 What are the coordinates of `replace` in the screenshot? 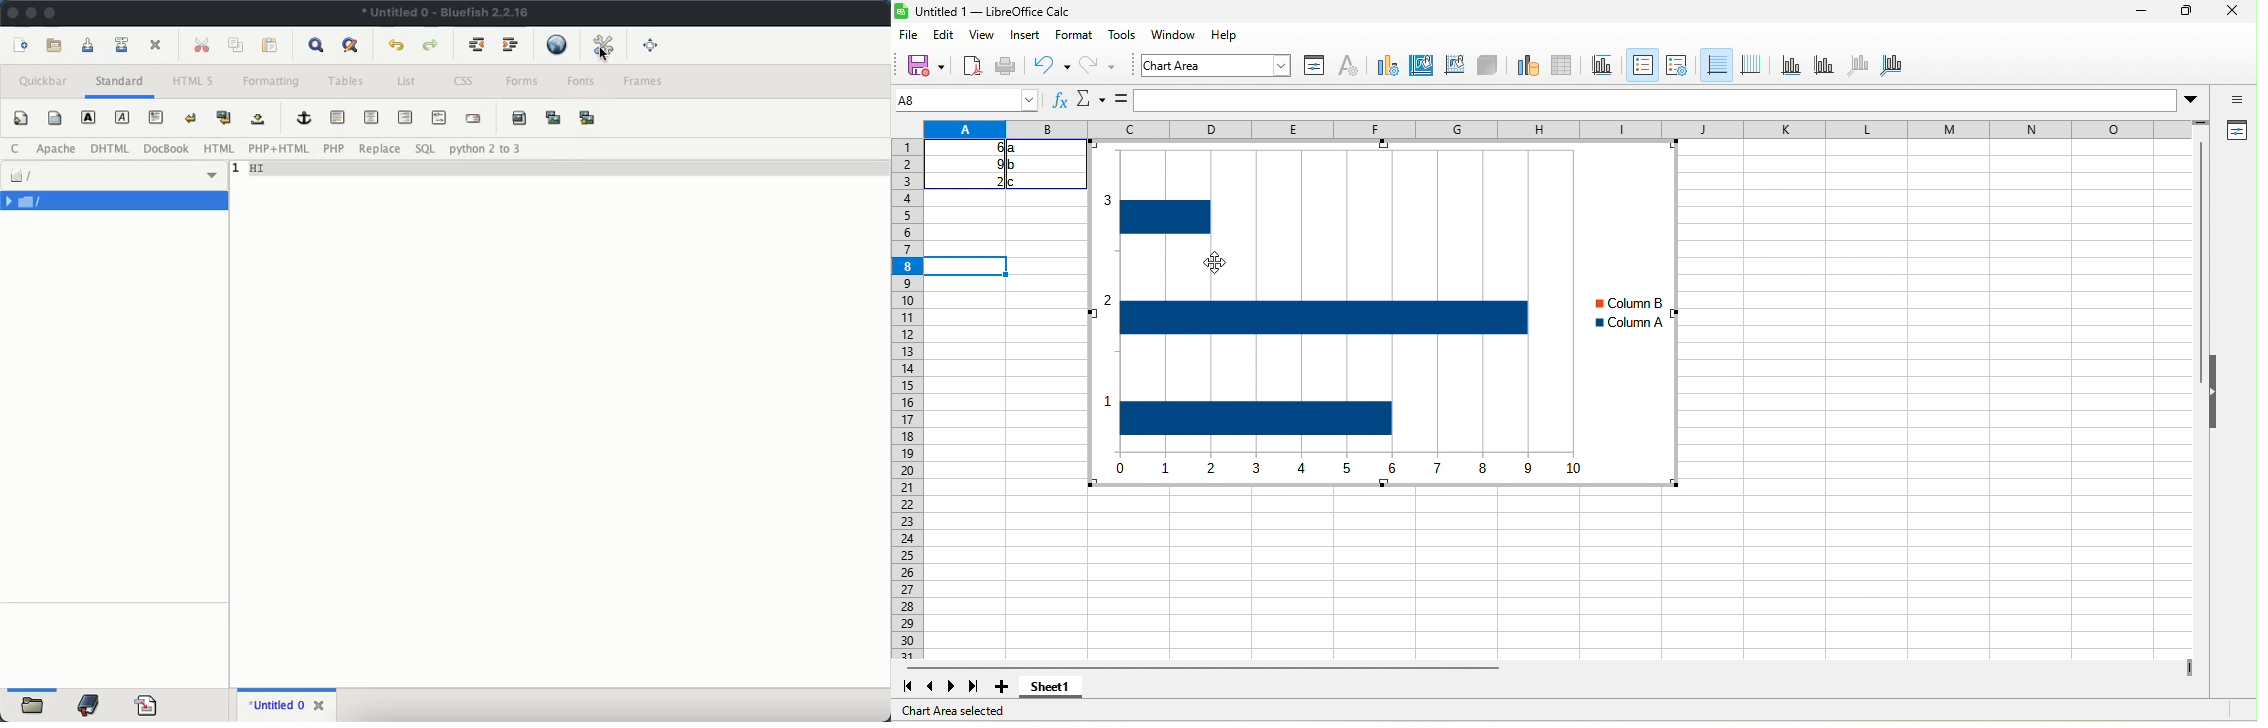 It's located at (381, 148).